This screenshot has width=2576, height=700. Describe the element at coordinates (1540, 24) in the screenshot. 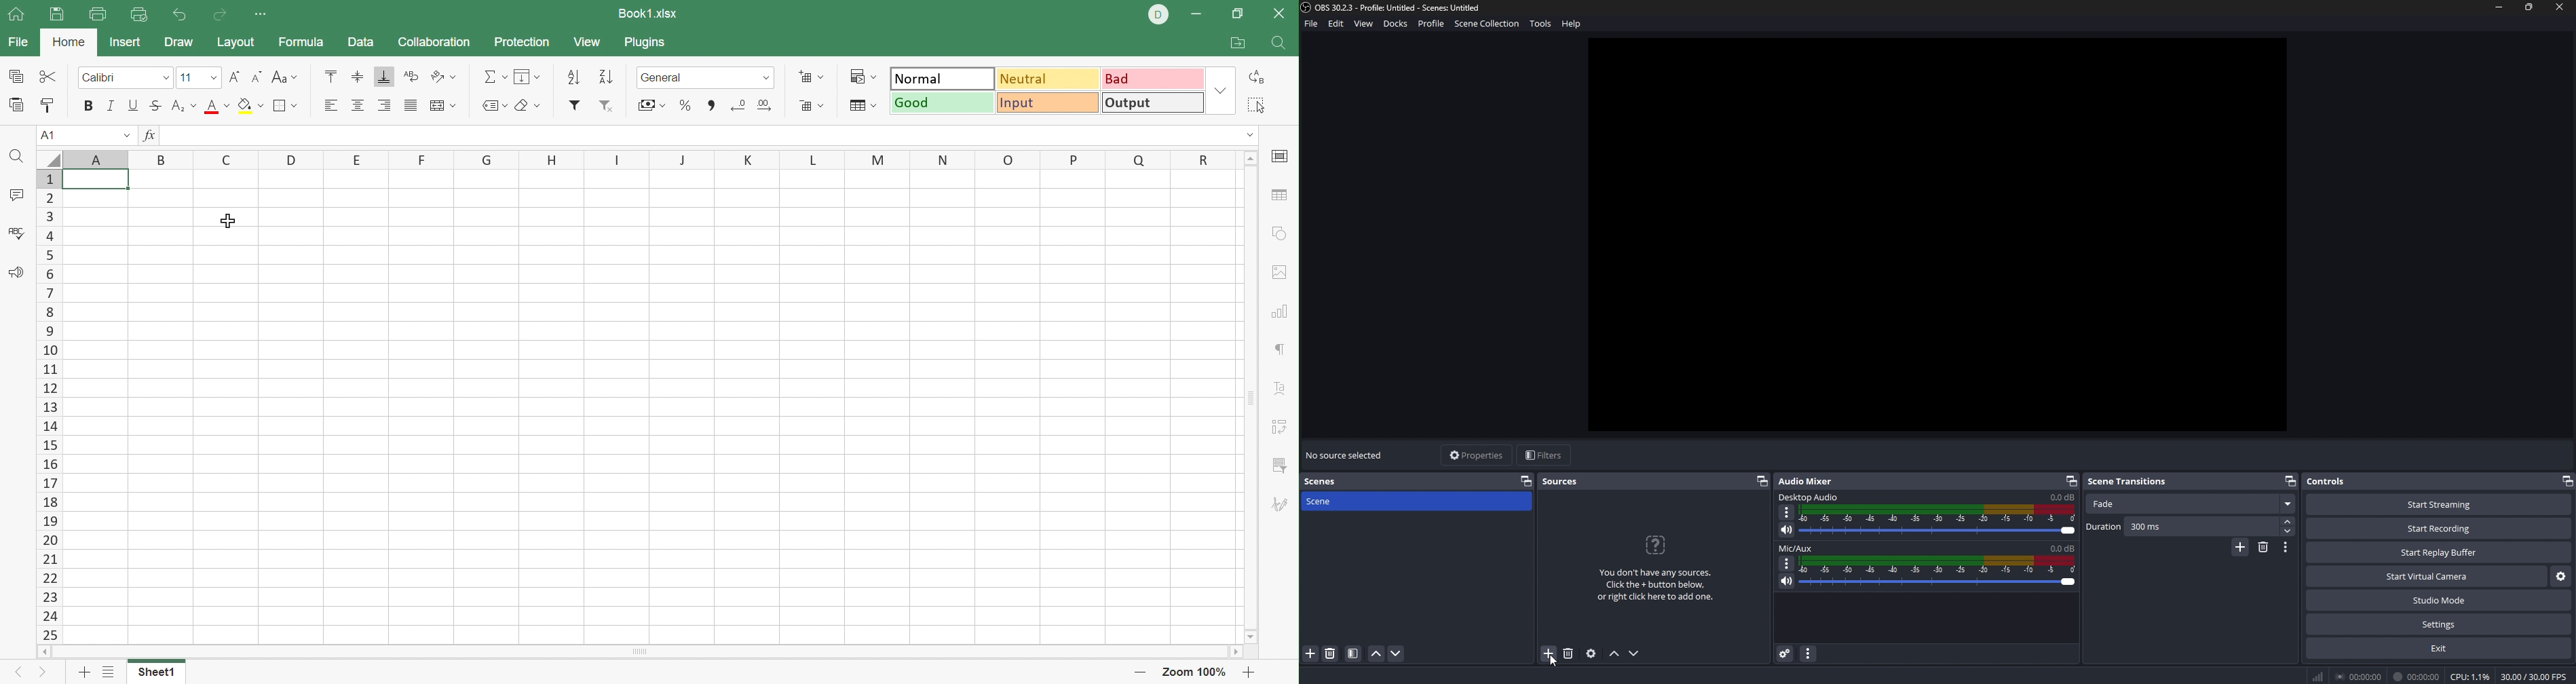

I see `tools` at that location.